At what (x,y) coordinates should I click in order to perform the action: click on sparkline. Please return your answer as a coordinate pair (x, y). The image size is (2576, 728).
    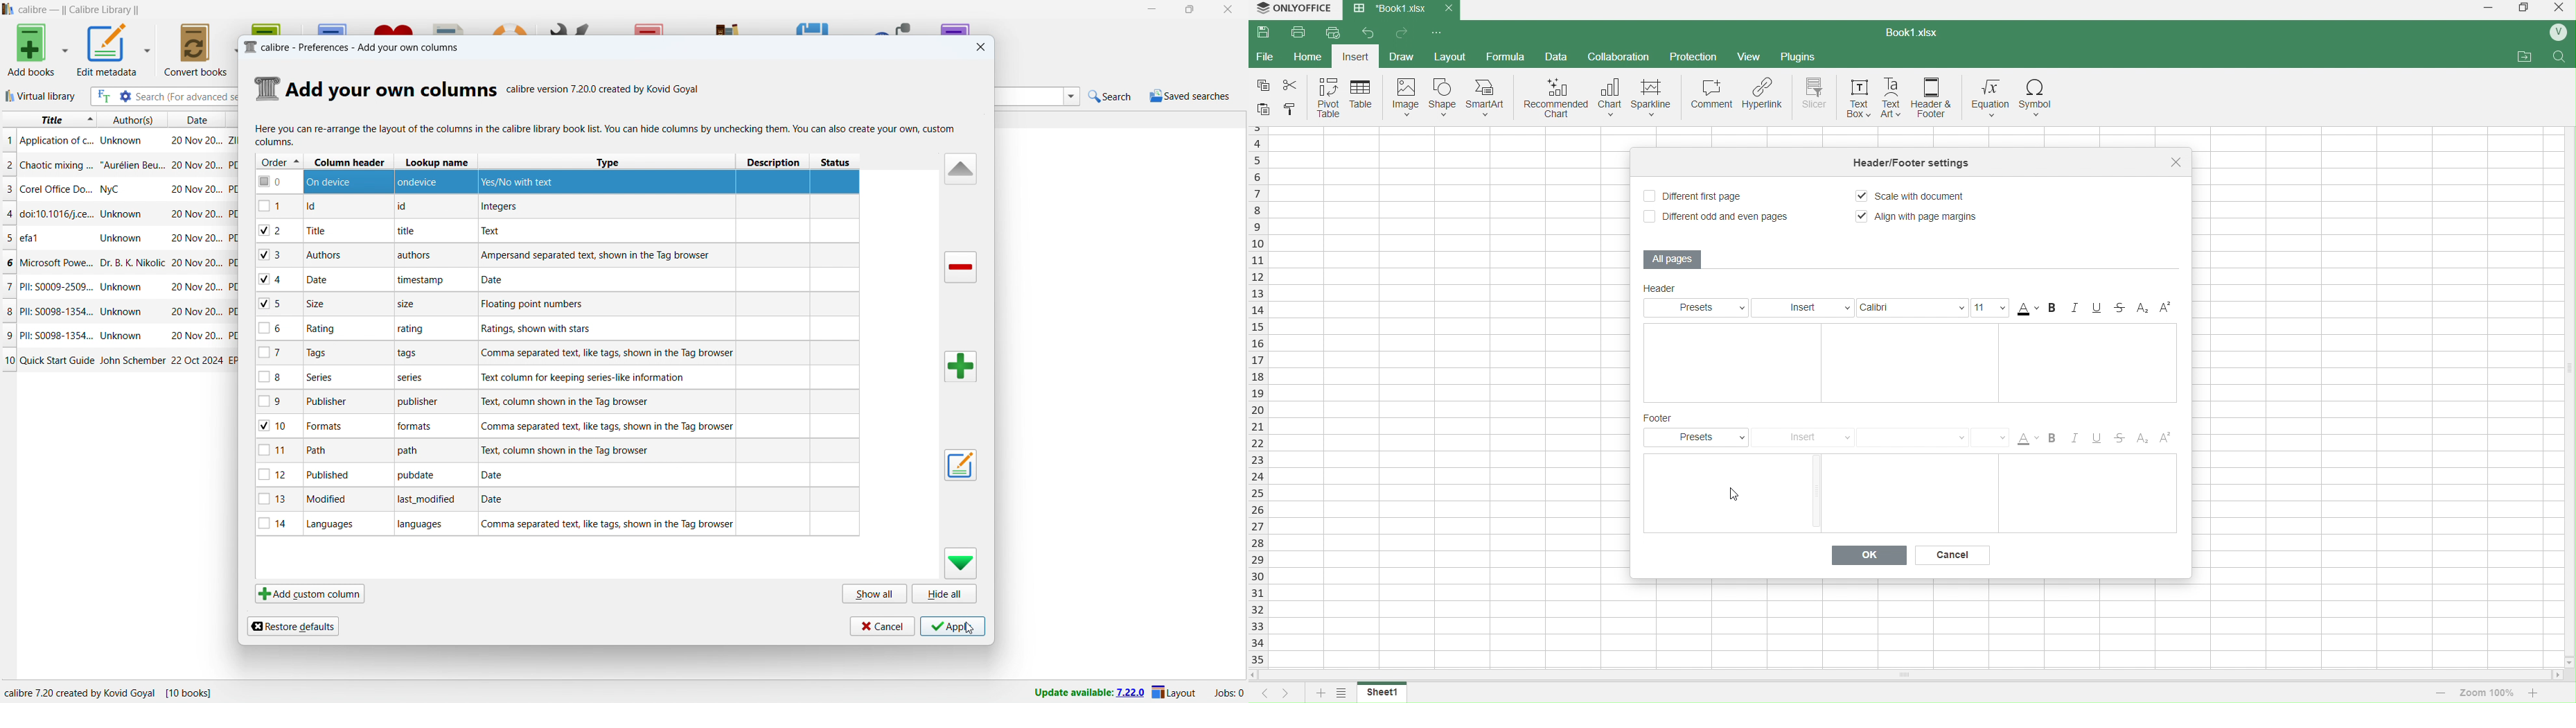
    Looking at the image, I should click on (1652, 98).